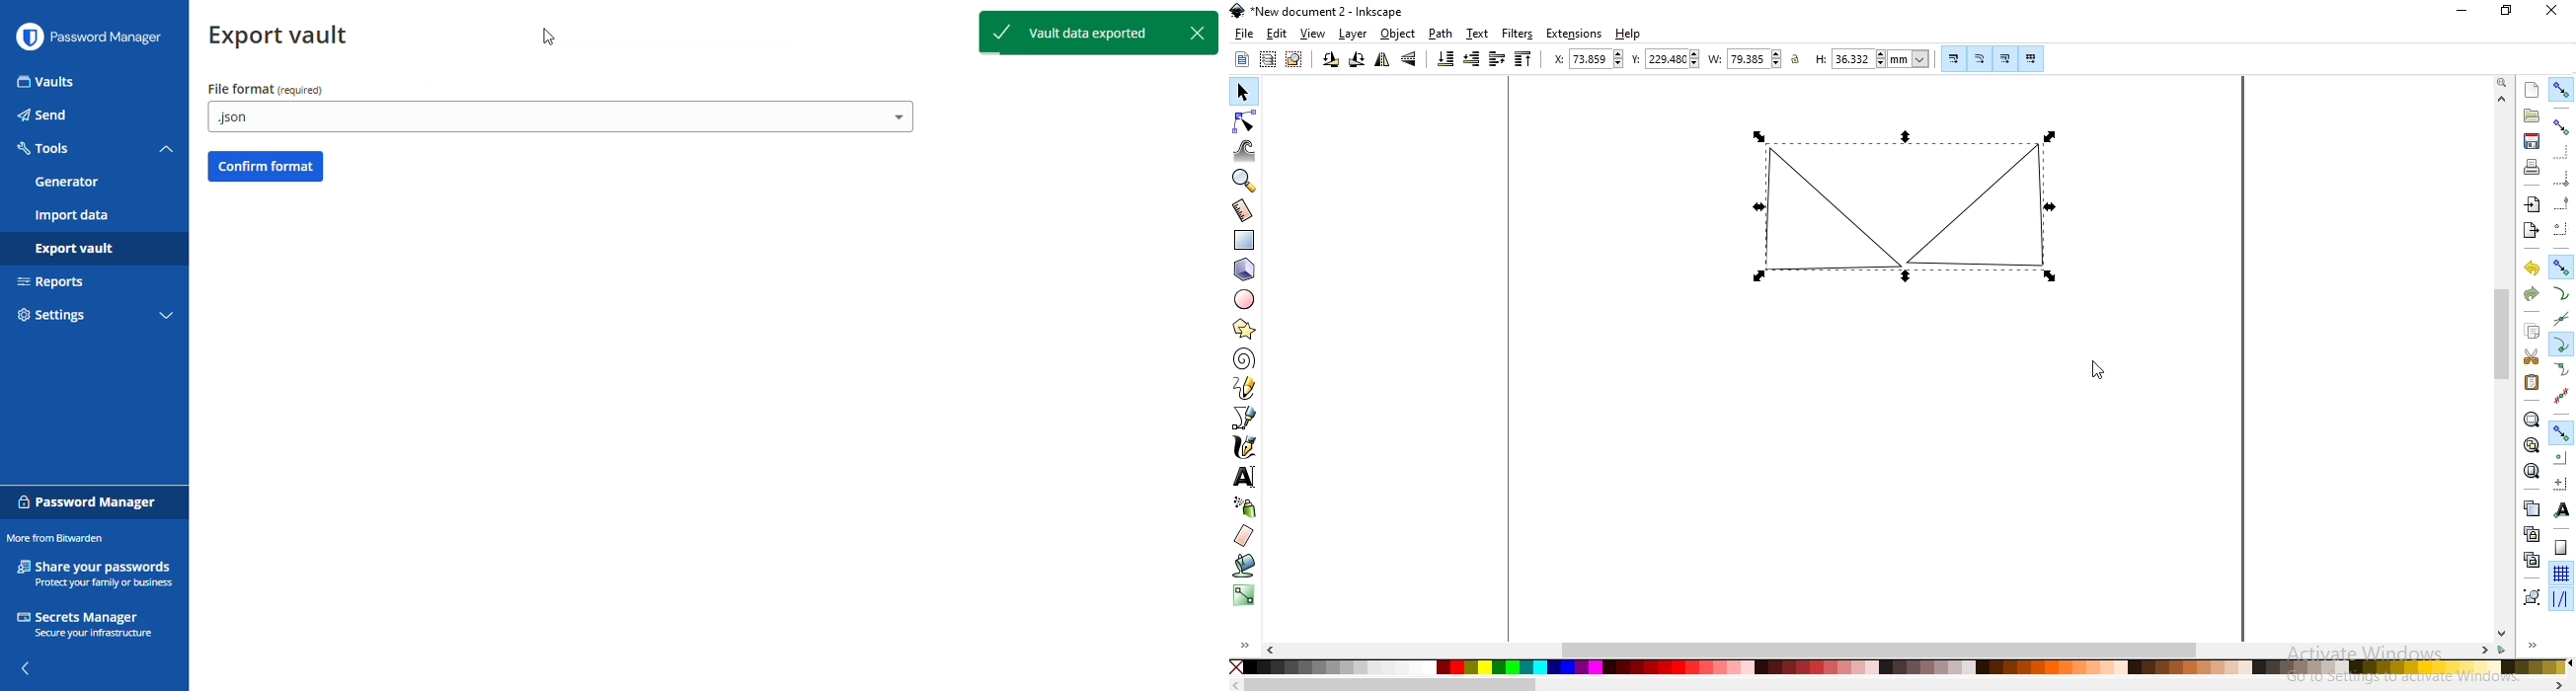 The width and height of the screenshot is (2576, 700). I want to click on enable snapping, so click(2561, 90).